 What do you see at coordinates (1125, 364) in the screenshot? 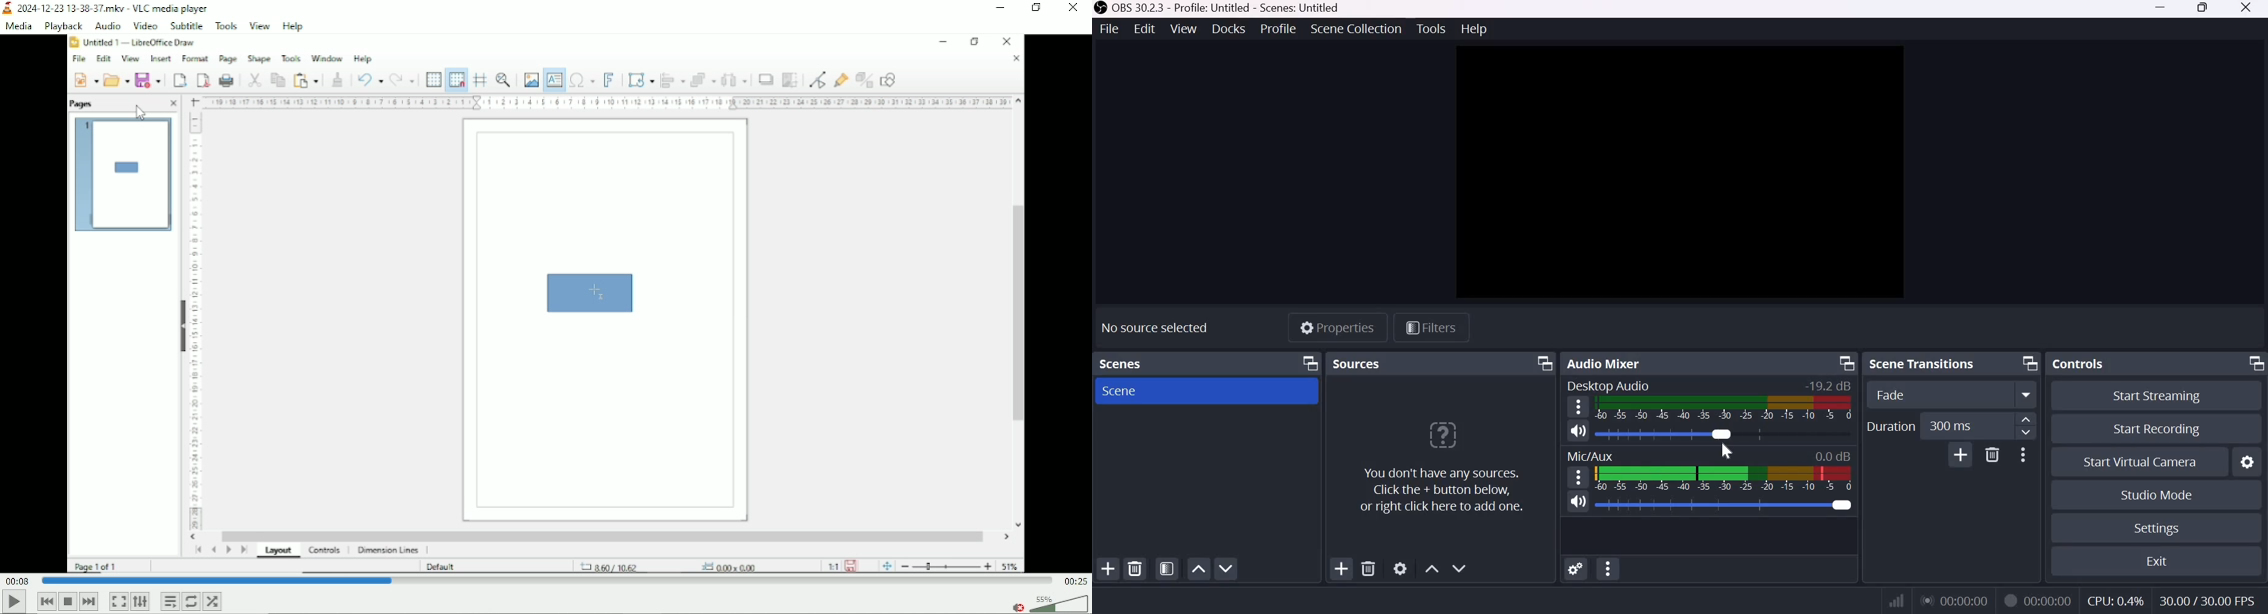
I see `Scenes` at bounding box center [1125, 364].